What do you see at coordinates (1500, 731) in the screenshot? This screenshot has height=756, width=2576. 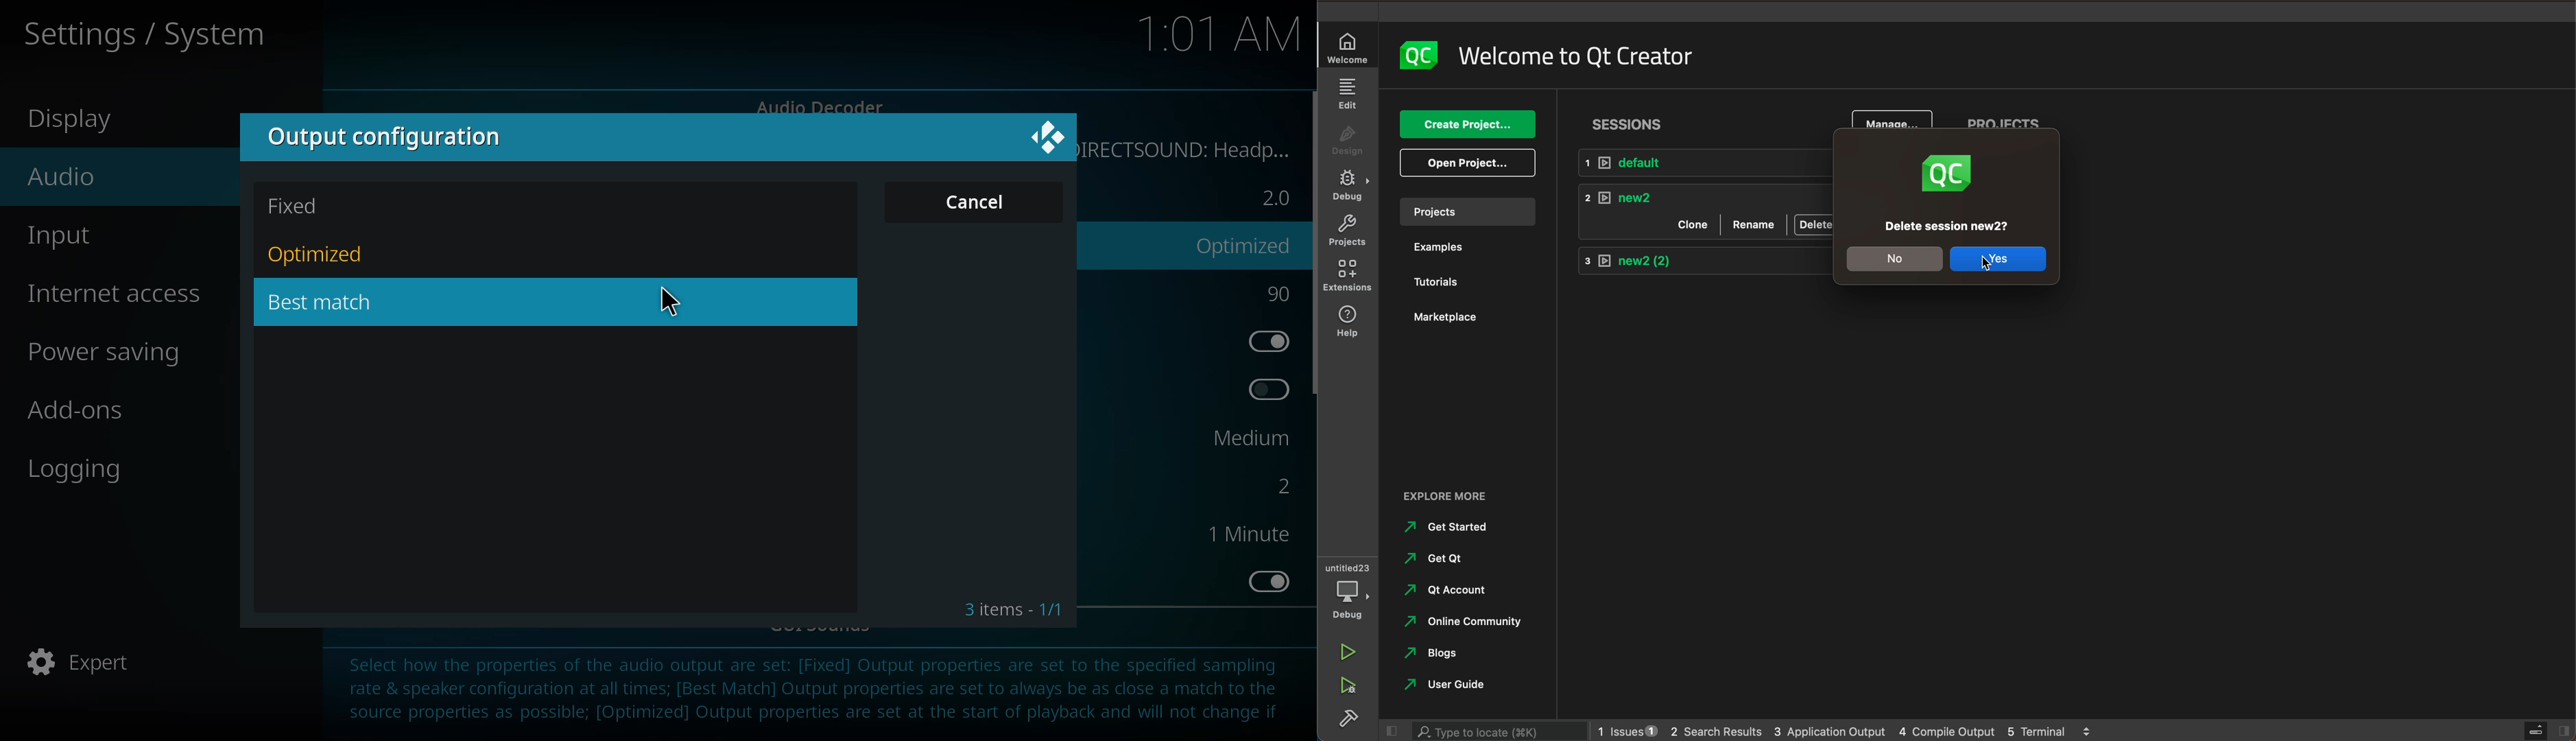 I see `search` at bounding box center [1500, 731].